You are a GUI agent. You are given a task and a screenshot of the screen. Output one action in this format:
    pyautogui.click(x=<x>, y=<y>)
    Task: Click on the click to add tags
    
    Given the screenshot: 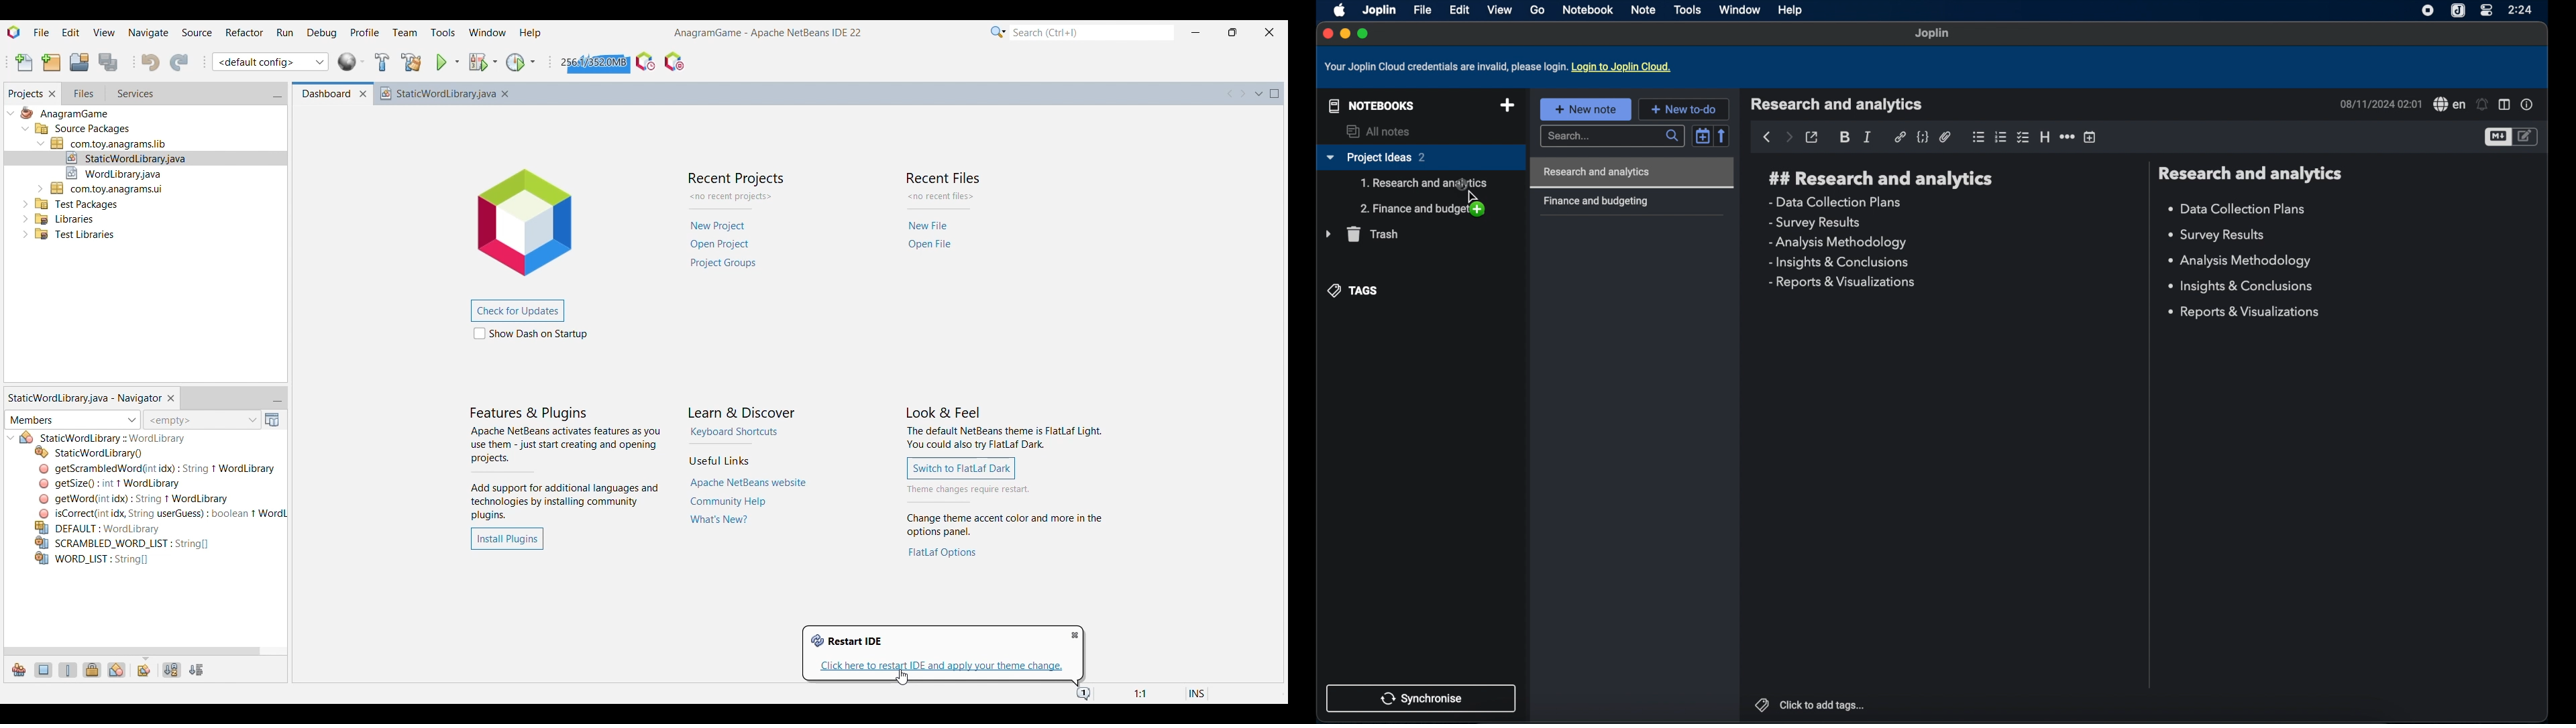 What is the action you would take?
    pyautogui.click(x=1809, y=704)
    